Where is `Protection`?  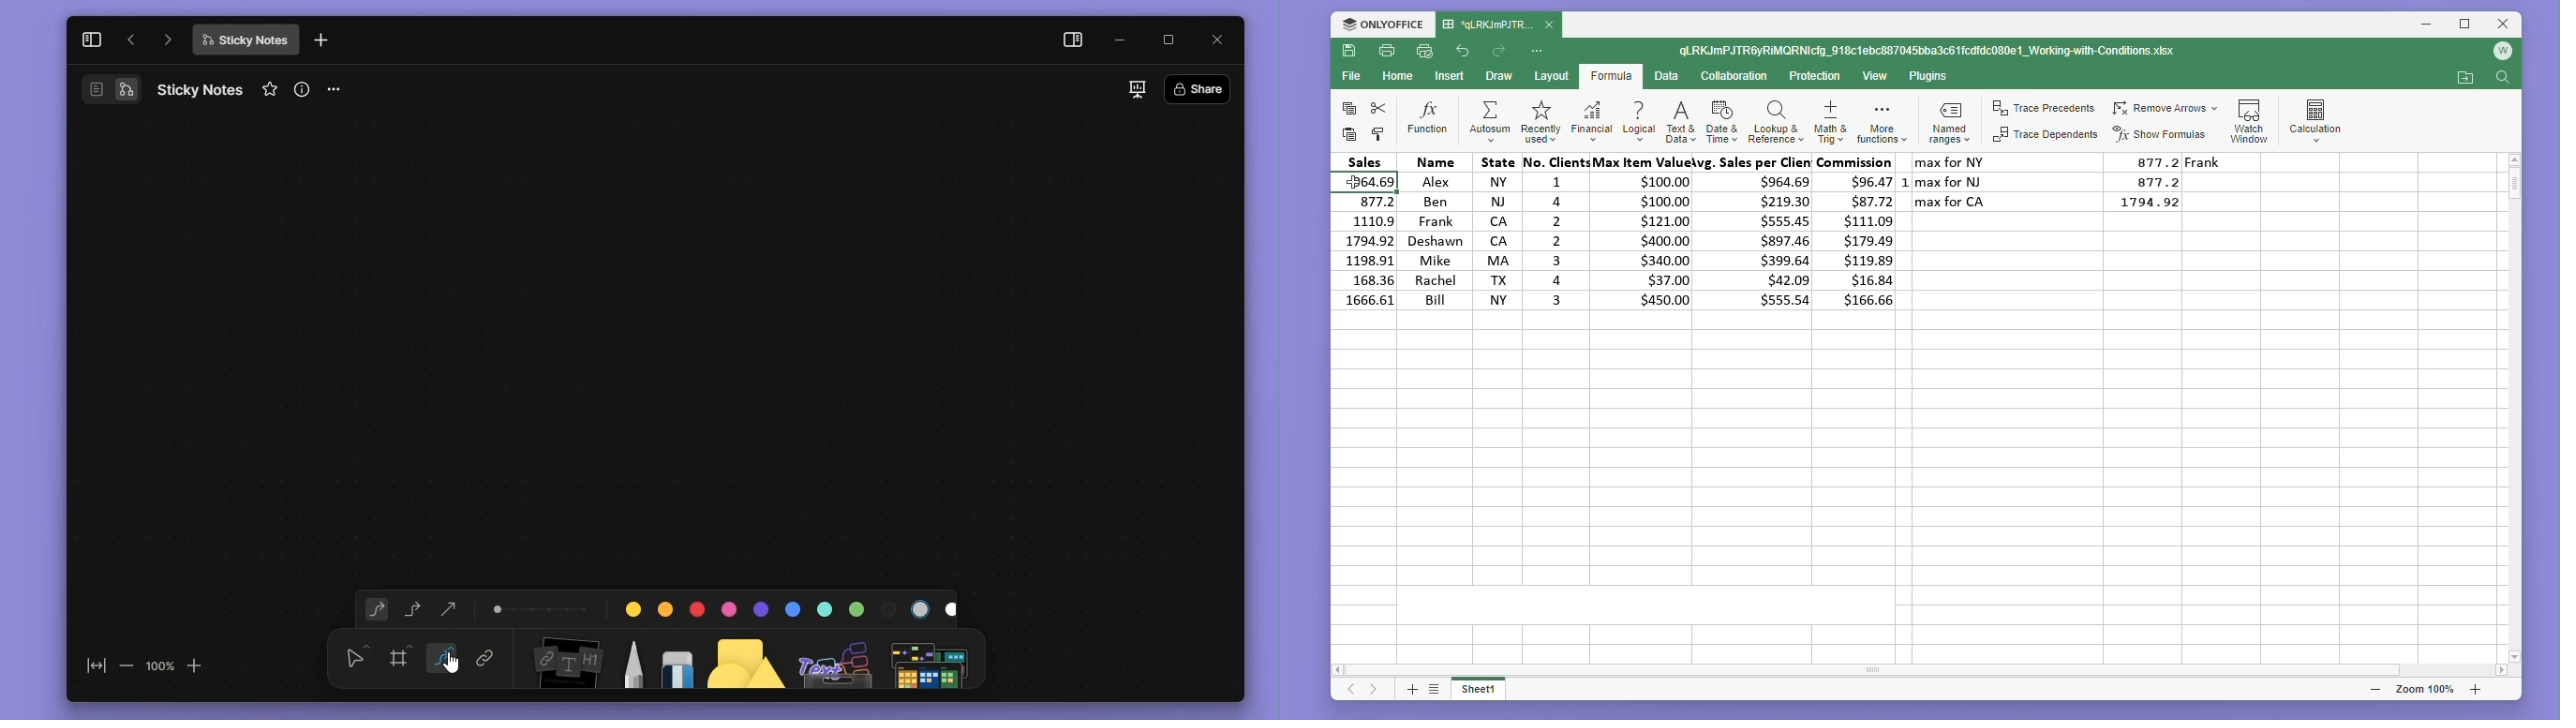 Protection is located at coordinates (1813, 77).